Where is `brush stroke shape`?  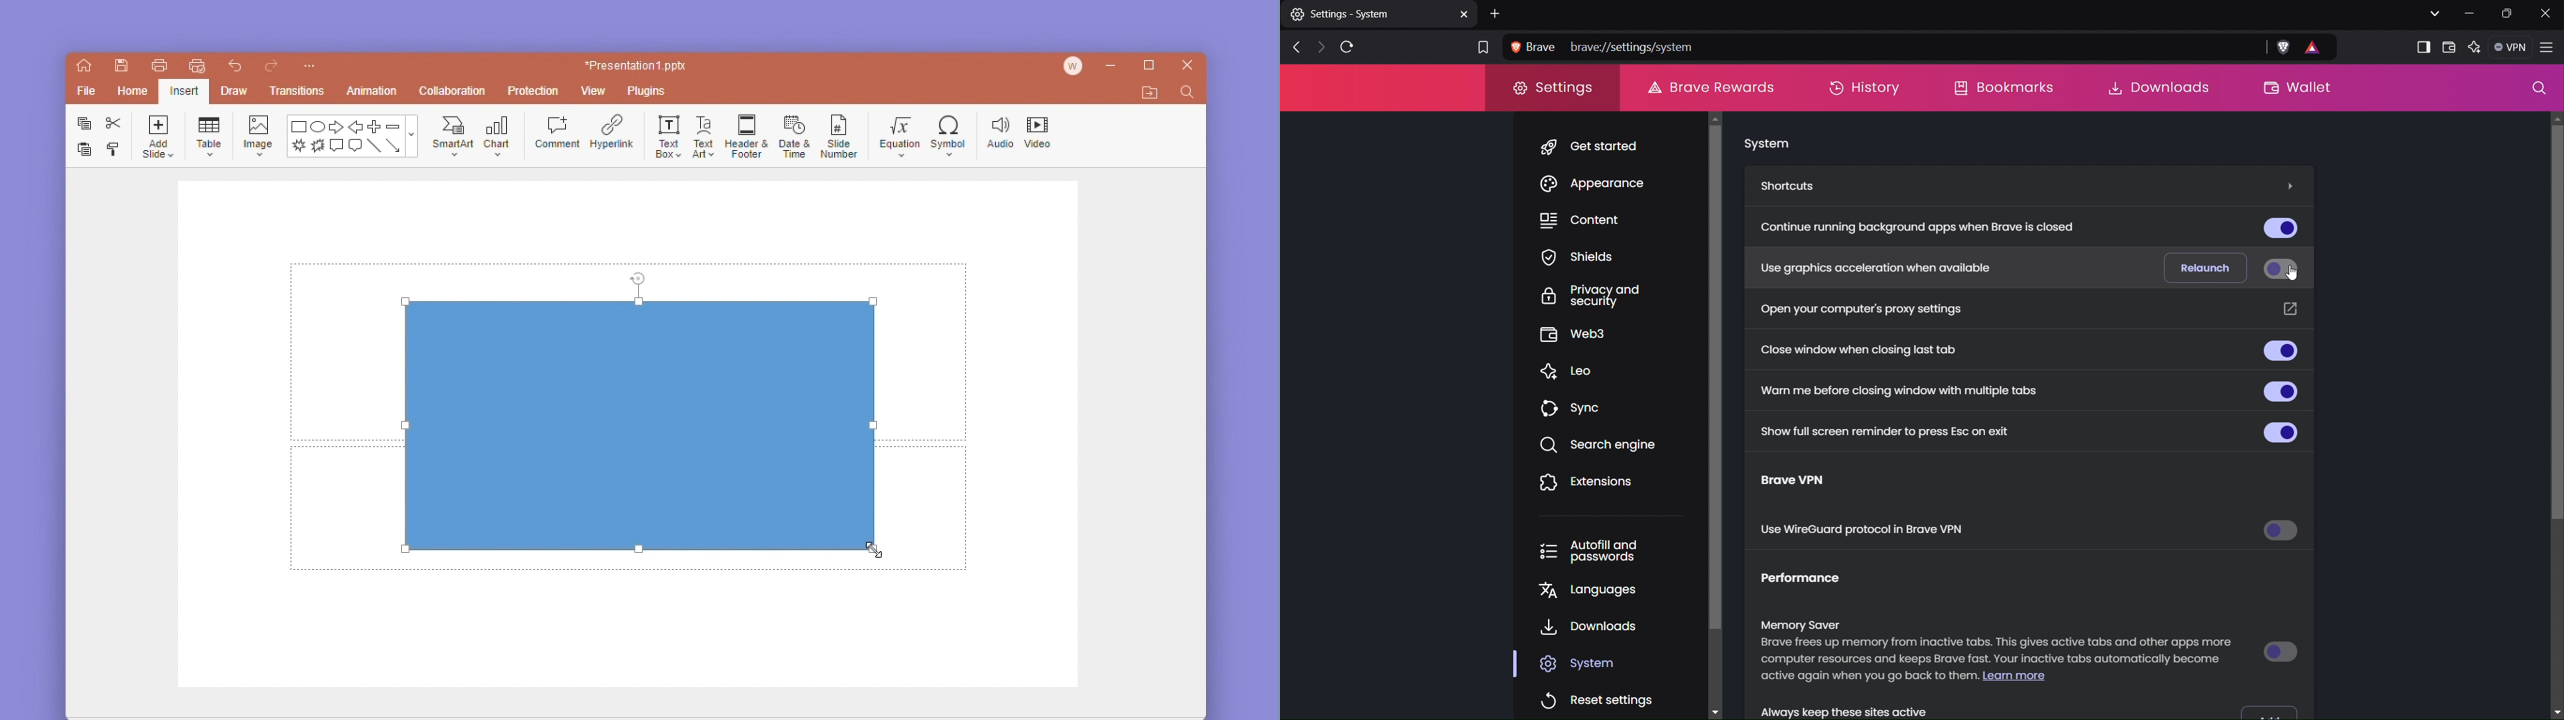 brush stroke shape is located at coordinates (299, 147).